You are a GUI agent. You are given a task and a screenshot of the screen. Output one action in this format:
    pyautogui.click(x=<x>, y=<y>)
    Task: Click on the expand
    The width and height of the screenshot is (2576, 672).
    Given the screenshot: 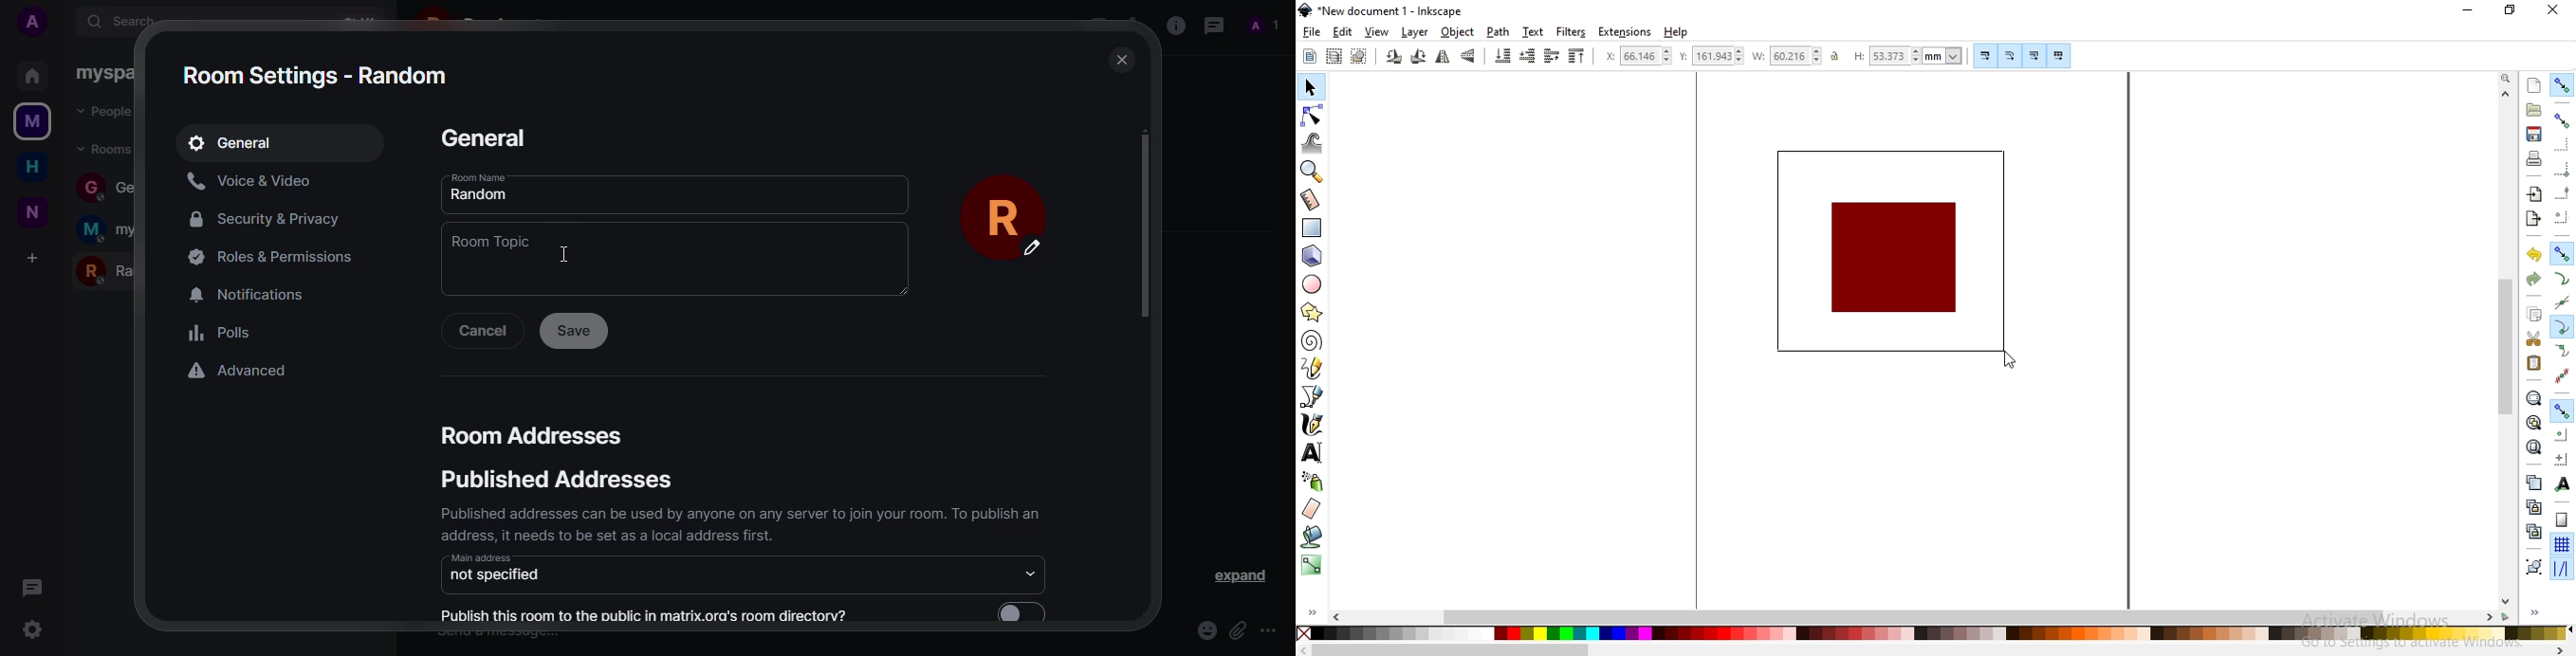 What is the action you would take?
    pyautogui.click(x=1239, y=574)
    